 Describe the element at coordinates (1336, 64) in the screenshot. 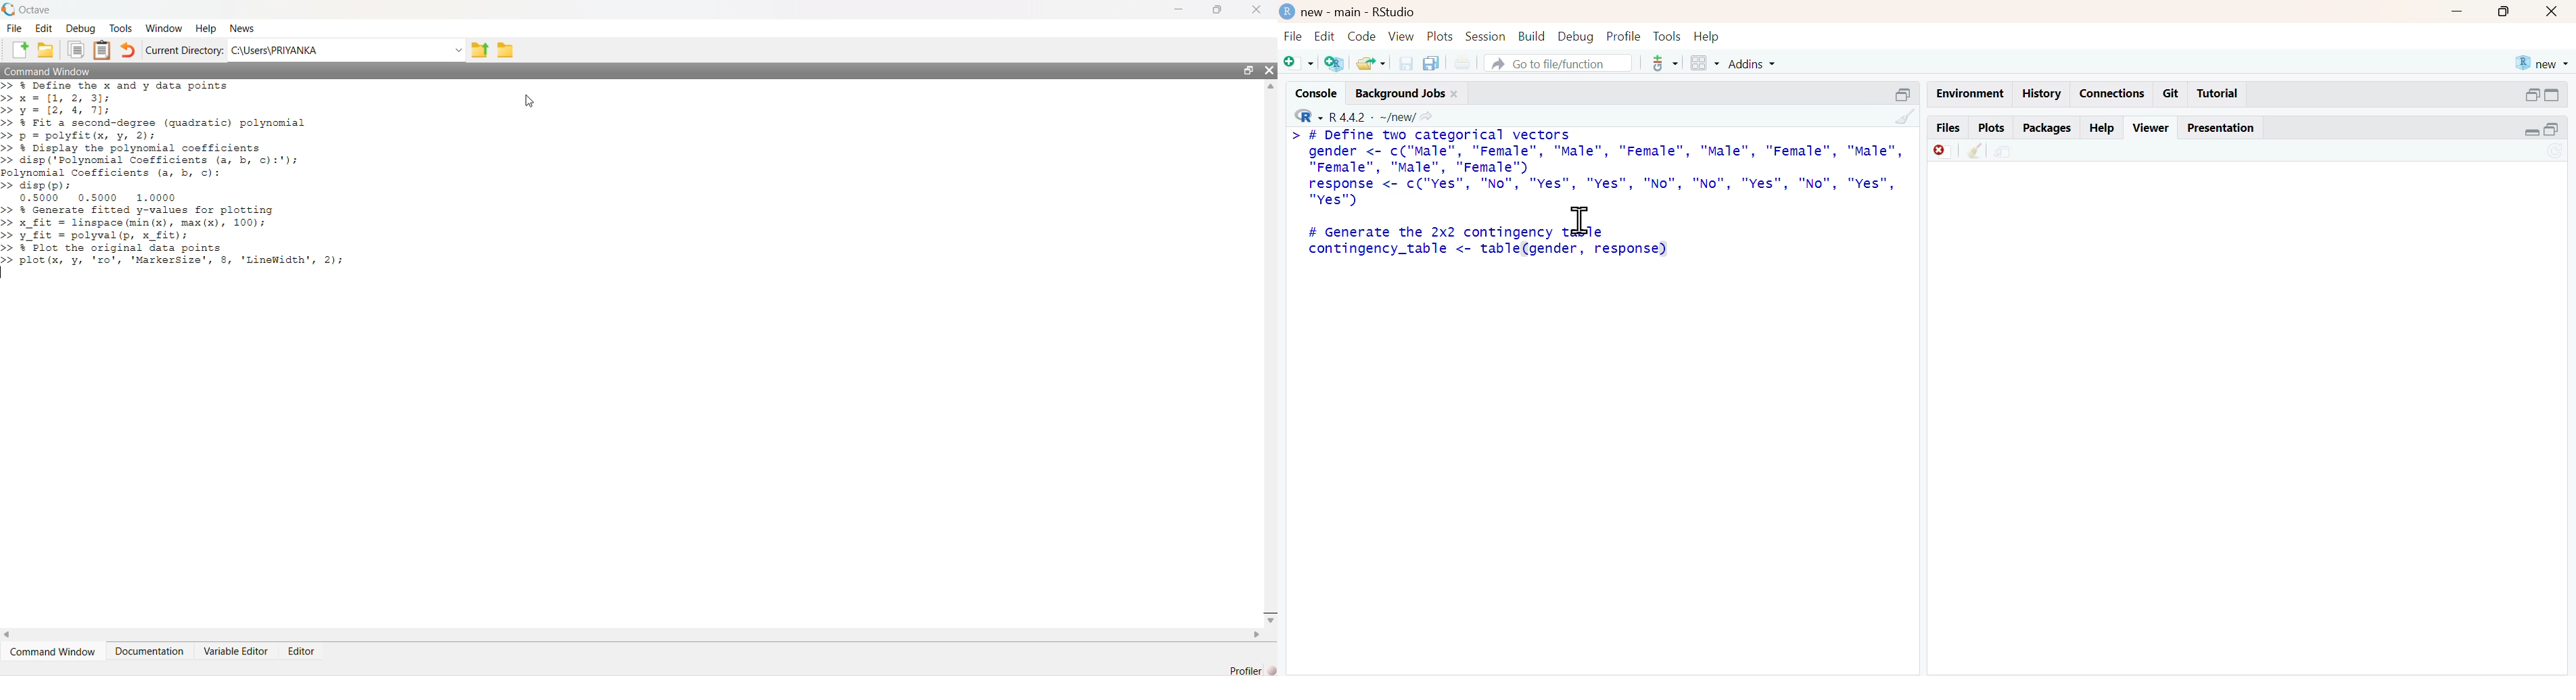

I see `add R file` at that location.